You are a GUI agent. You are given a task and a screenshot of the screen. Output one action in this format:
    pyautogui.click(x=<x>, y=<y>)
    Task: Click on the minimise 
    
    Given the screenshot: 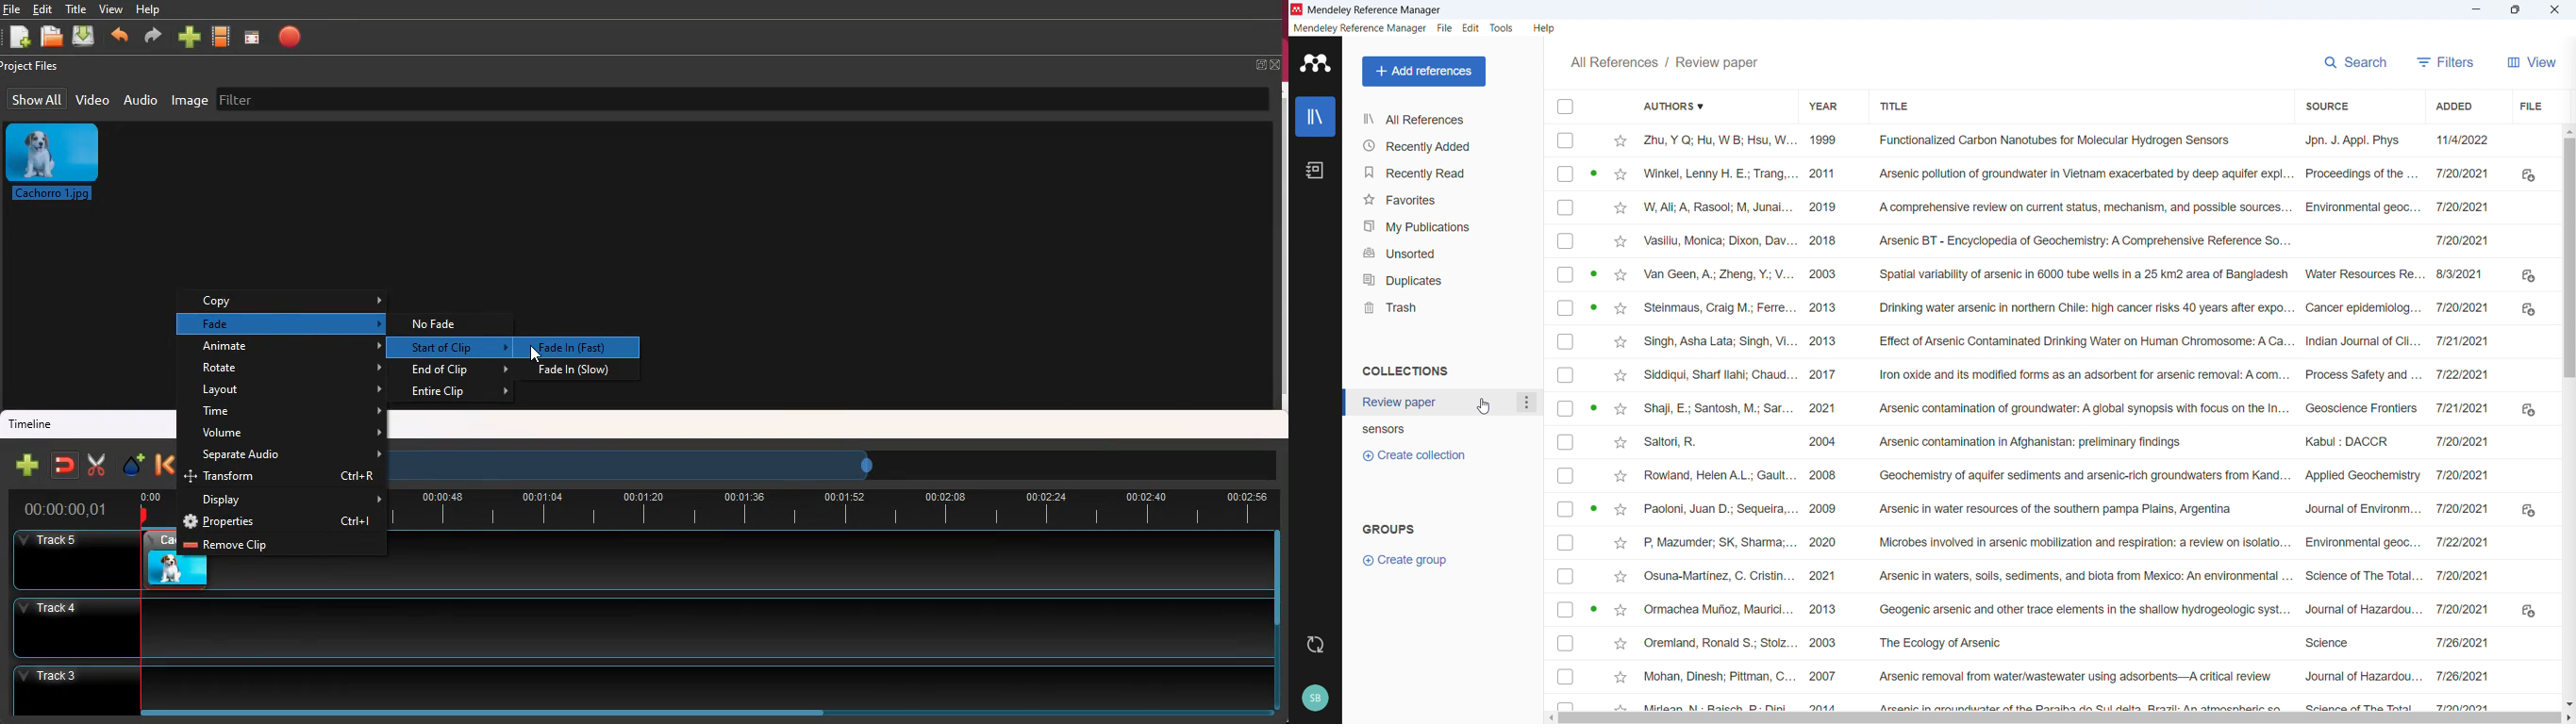 What is the action you would take?
    pyautogui.click(x=2474, y=10)
    